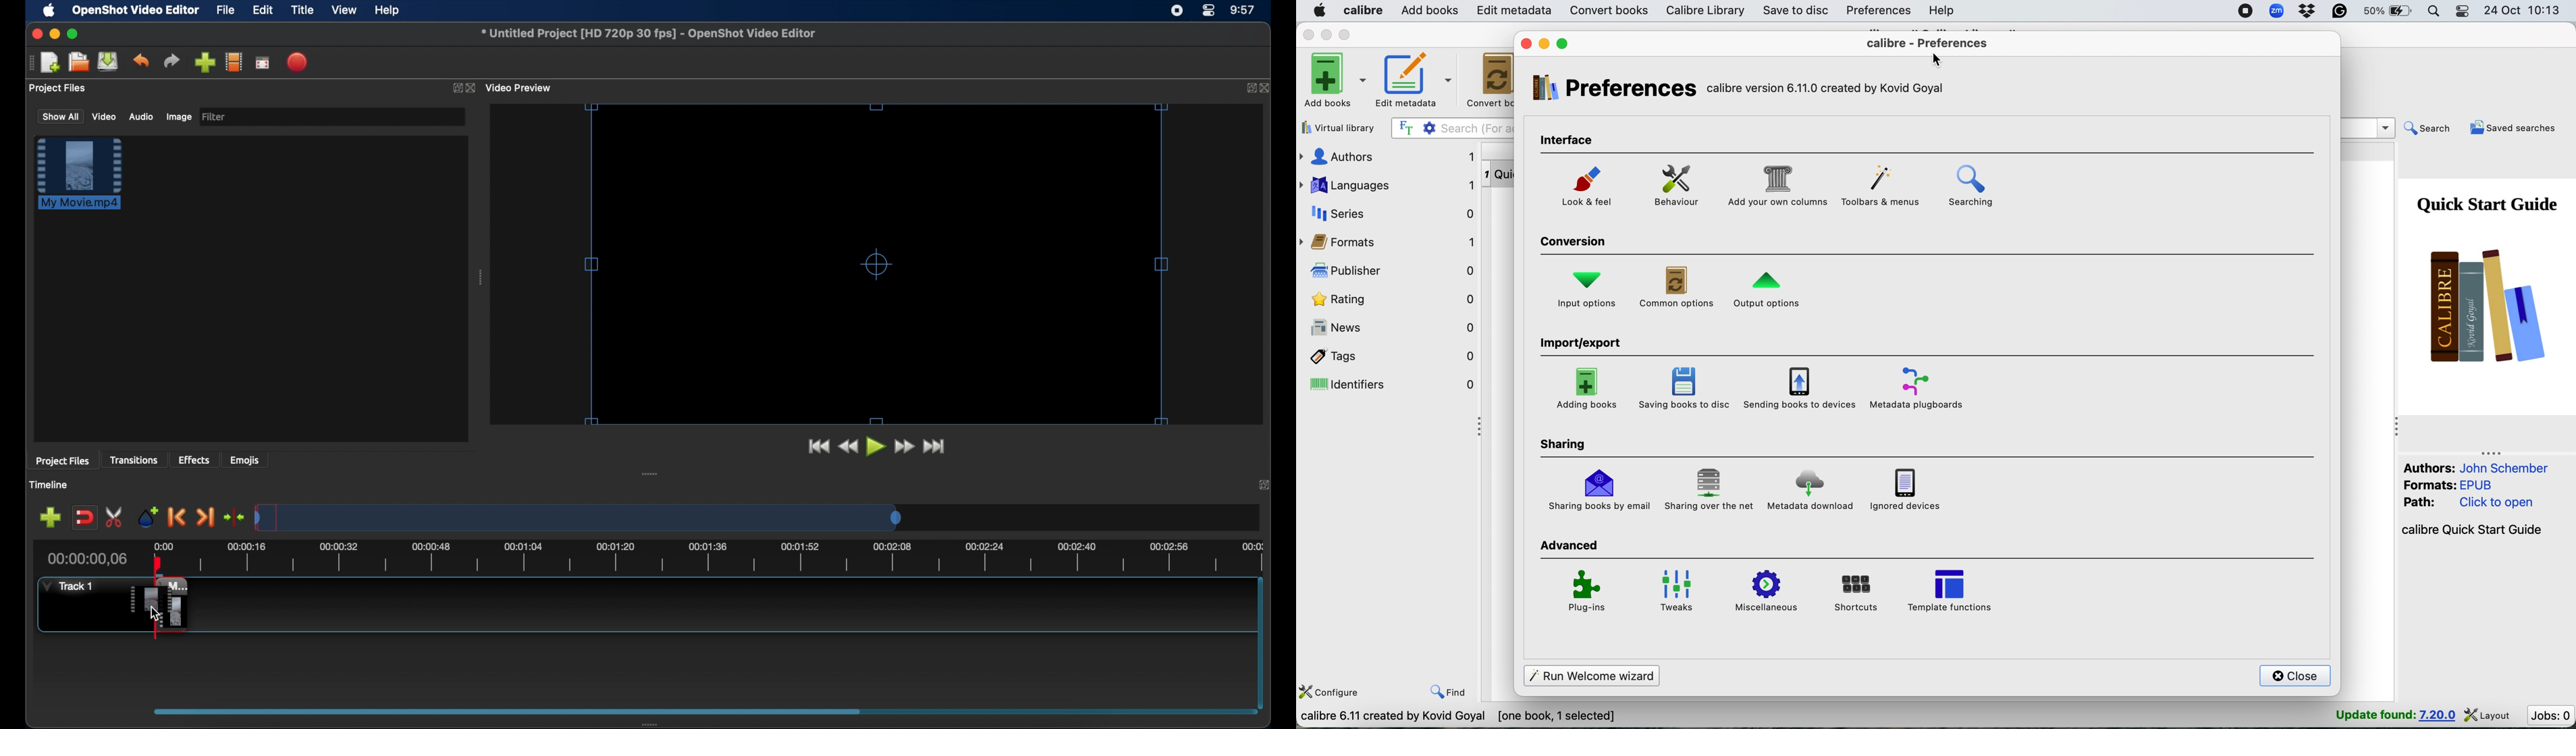  What do you see at coordinates (84, 518) in the screenshot?
I see `disable snapping` at bounding box center [84, 518].